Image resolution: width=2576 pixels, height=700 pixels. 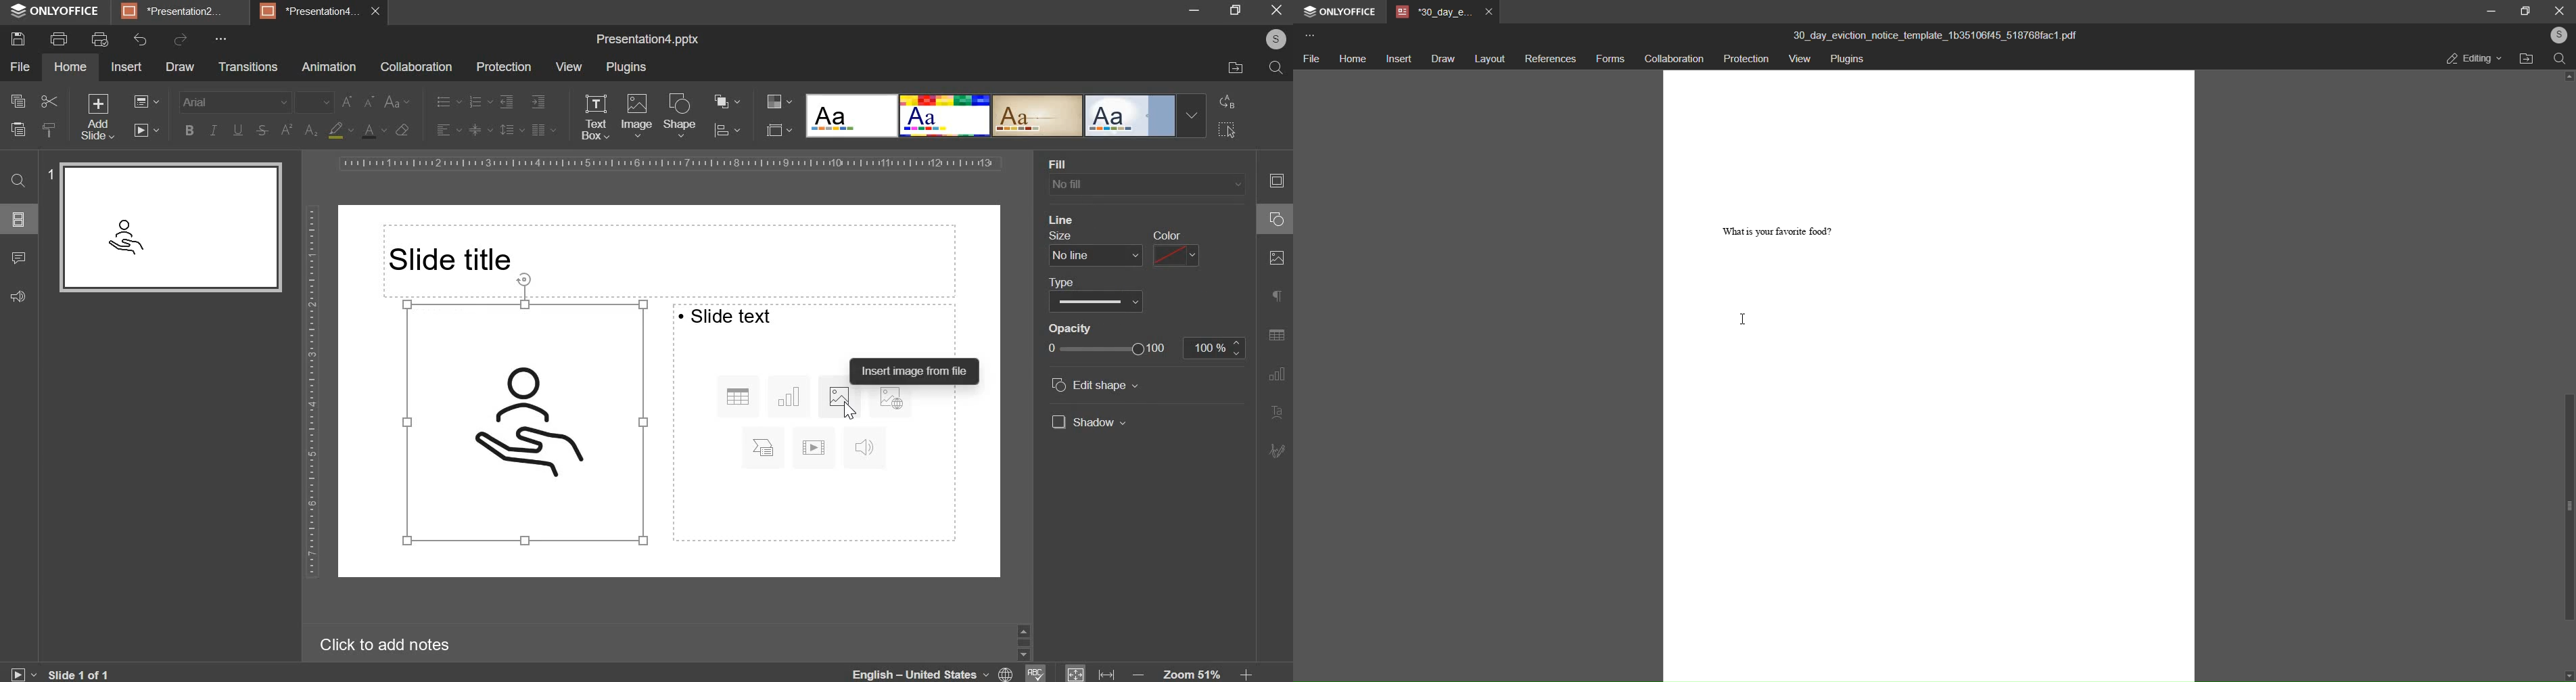 What do you see at coordinates (448, 130) in the screenshot?
I see `horizontal alignment` at bounding box center [448, 130].